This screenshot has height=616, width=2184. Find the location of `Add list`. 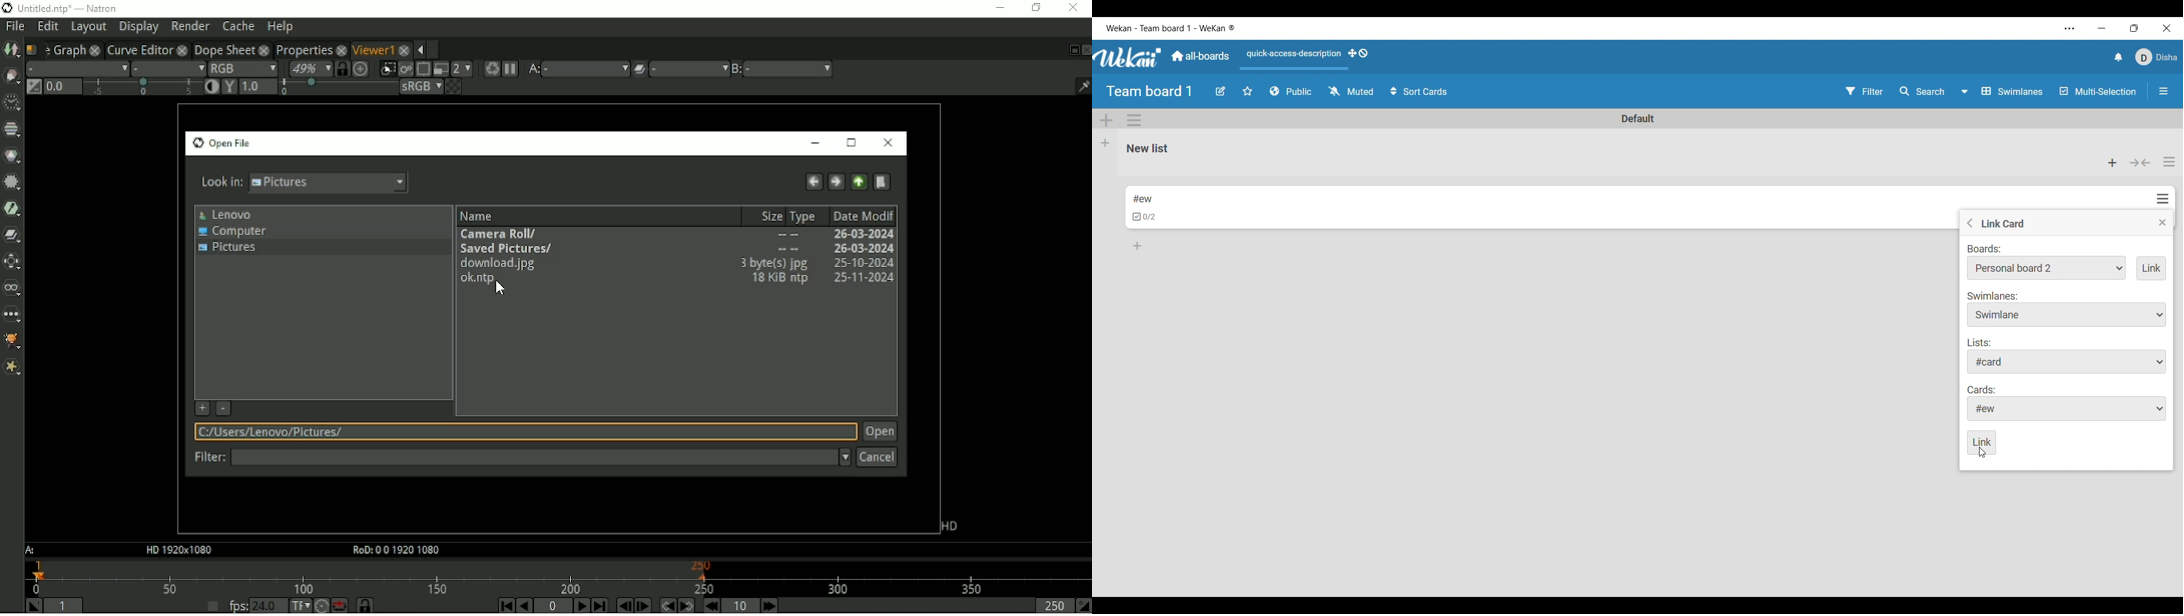

Add list is located at coordinates (1106, 143).